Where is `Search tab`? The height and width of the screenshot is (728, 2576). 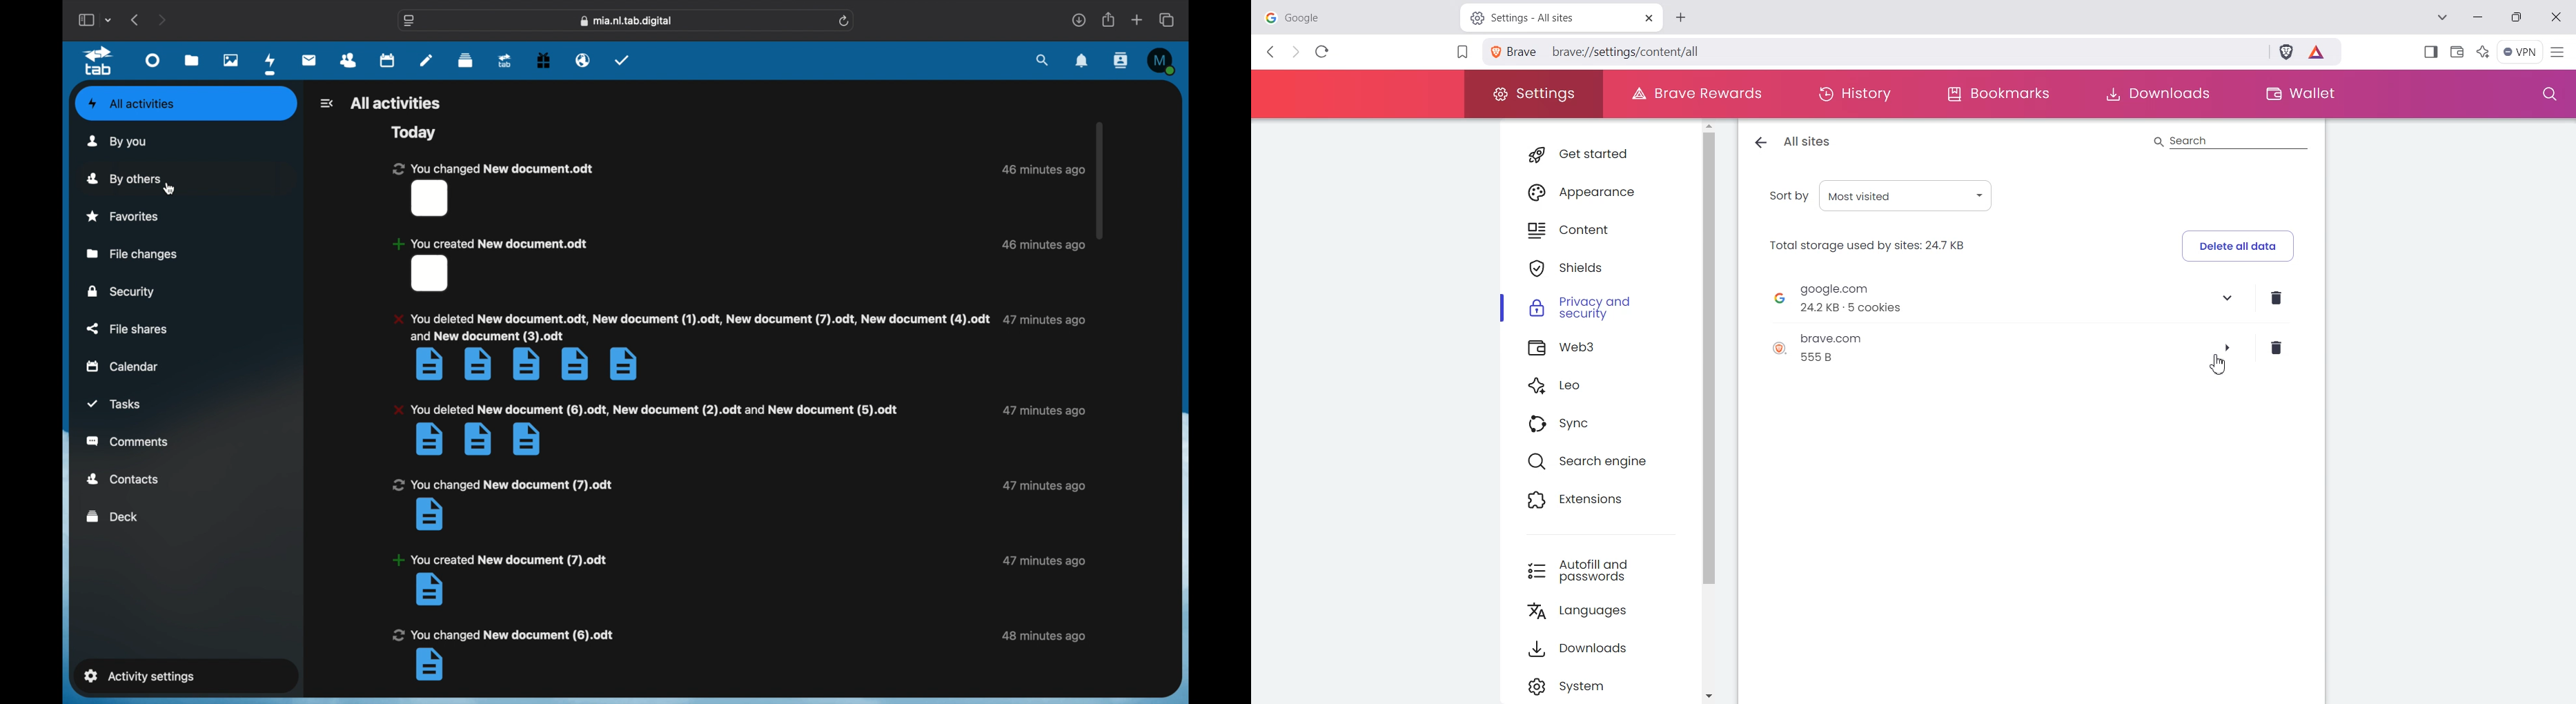
Search tab is located at coordinates (2444, 19).